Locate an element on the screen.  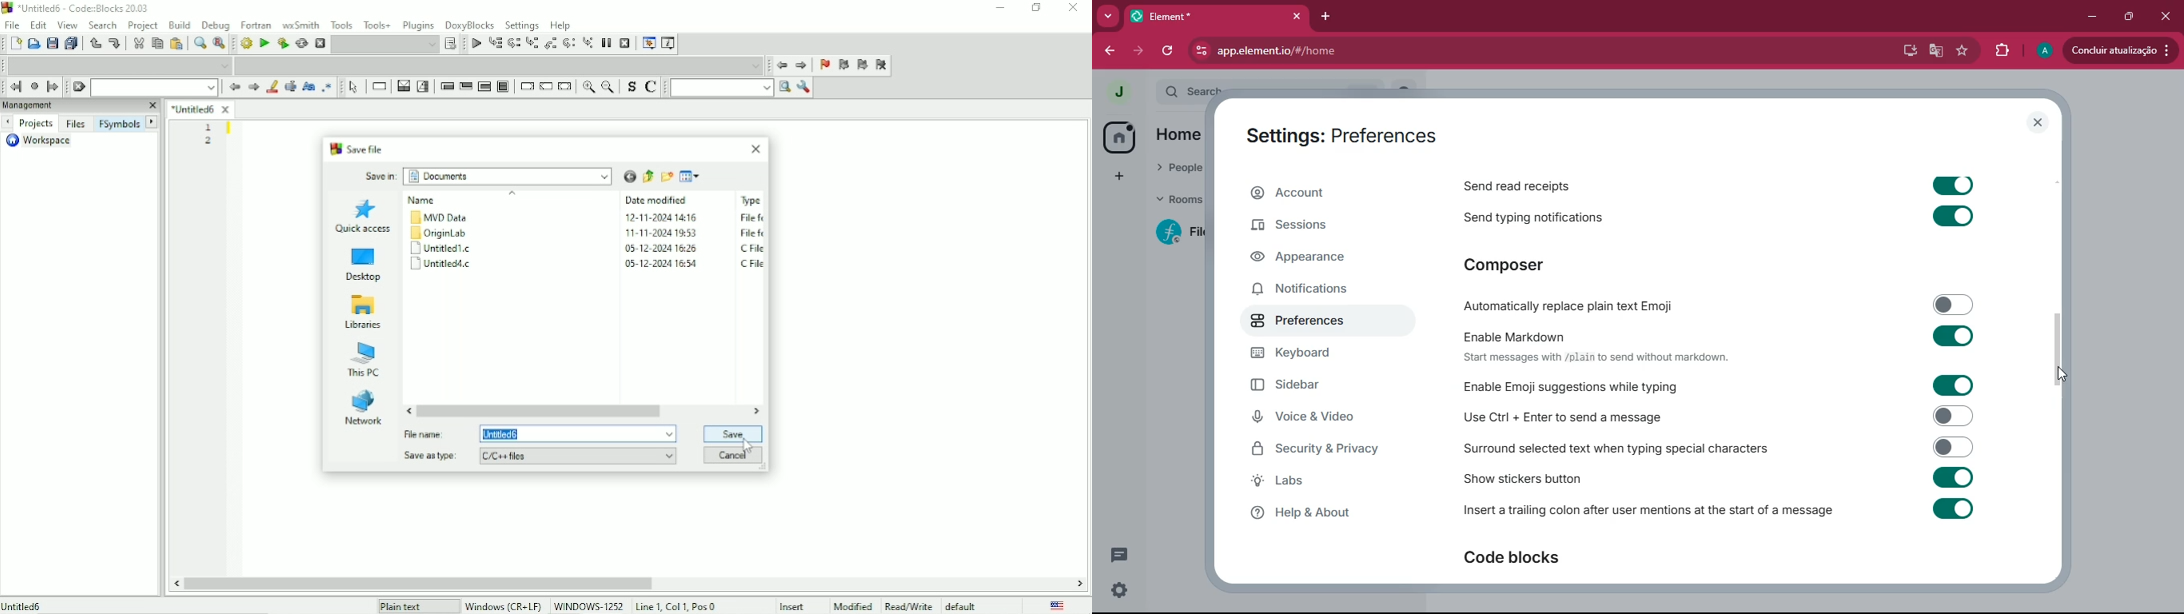
conversation  is located at coordinates (1118, 555).